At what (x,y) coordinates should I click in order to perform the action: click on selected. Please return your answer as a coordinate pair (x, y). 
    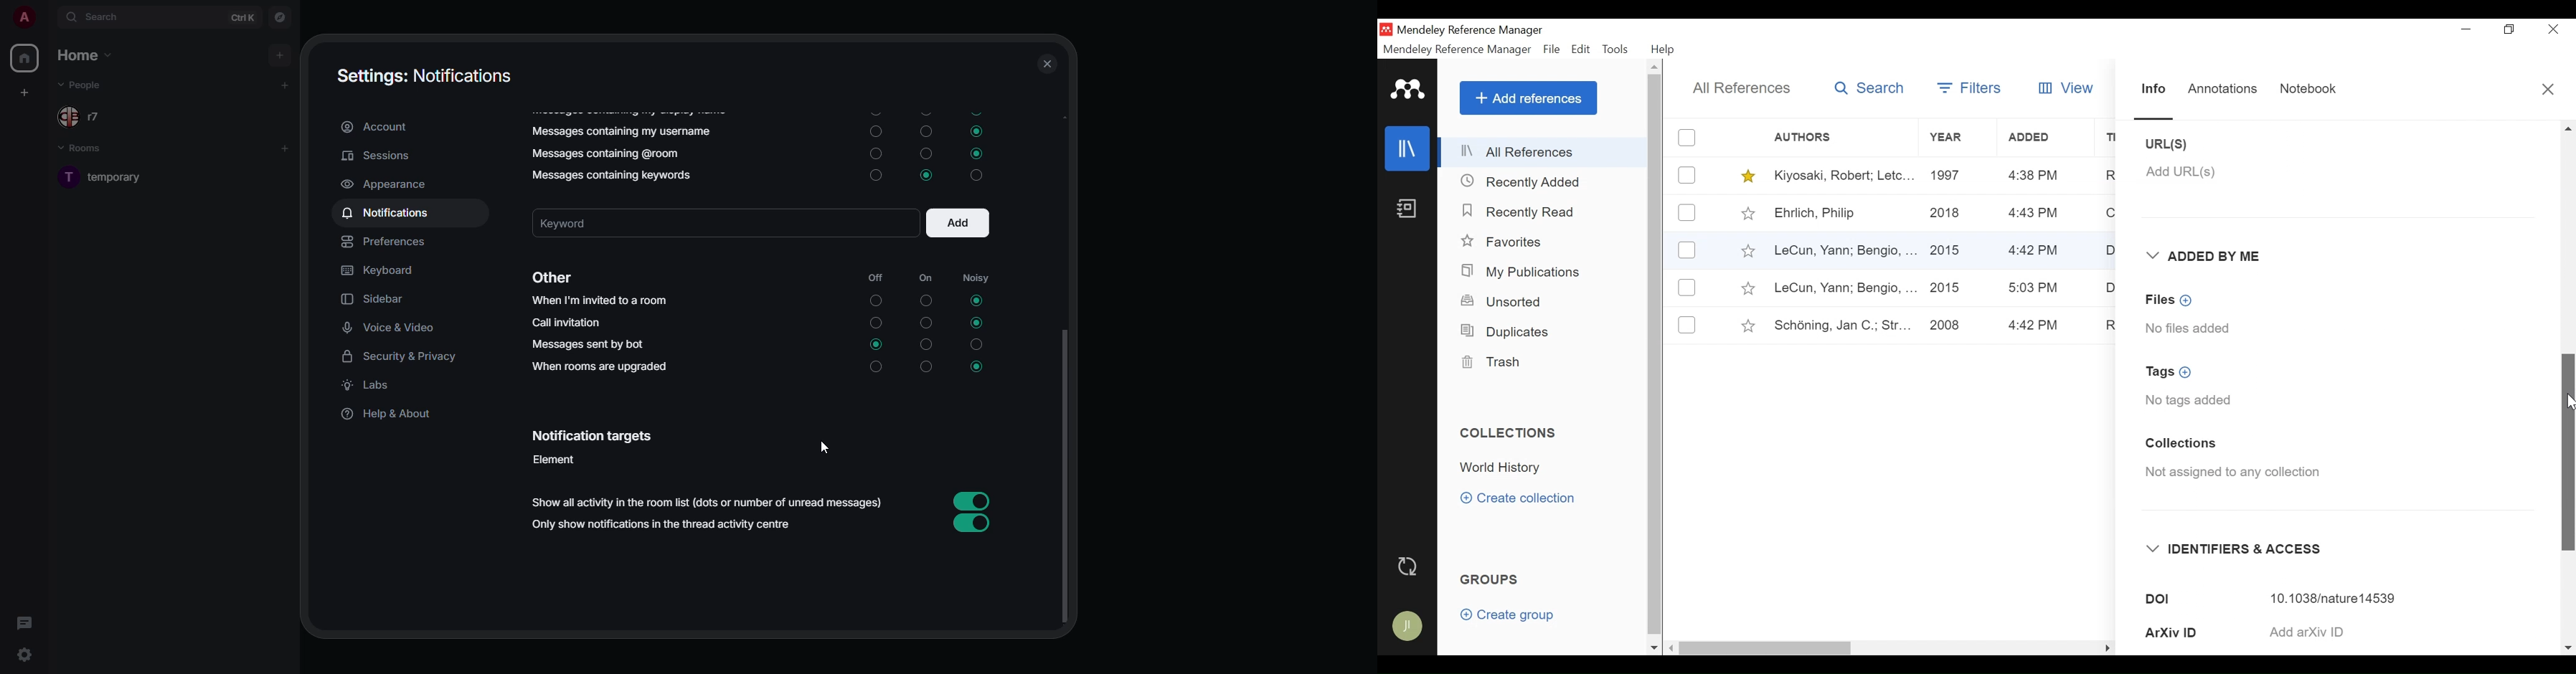
    Looking at the image, I should click on (972, 301).